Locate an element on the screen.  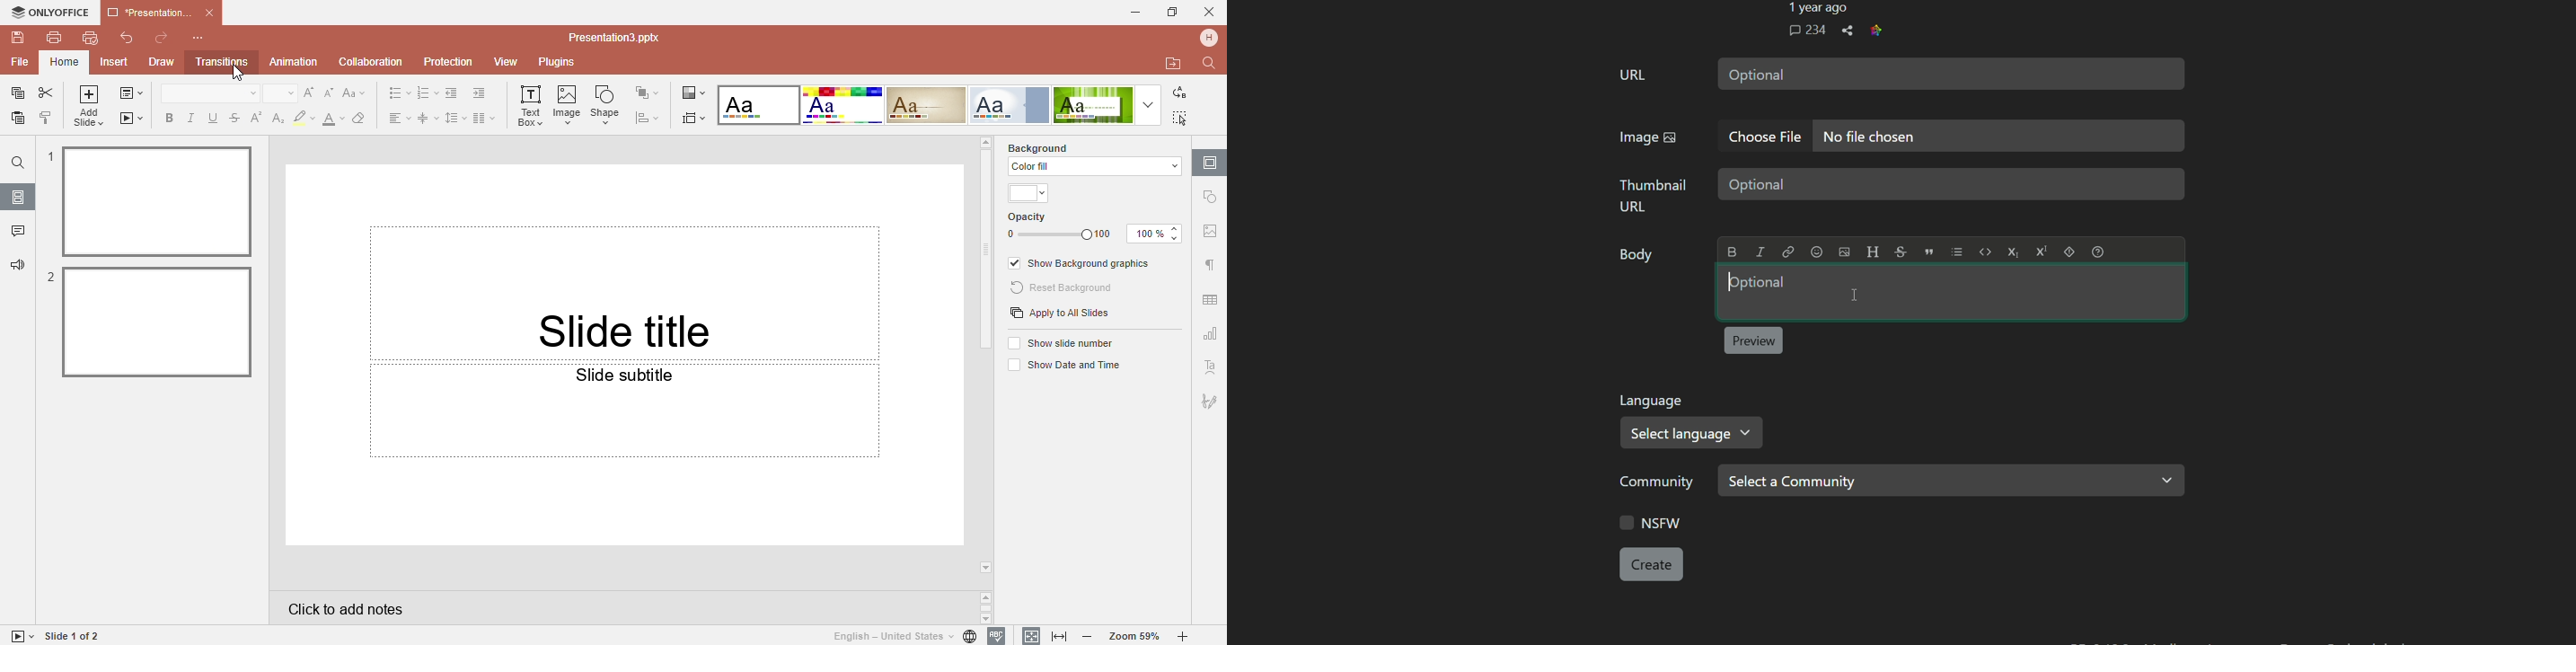
Document name is located at coordinates (160, 11).